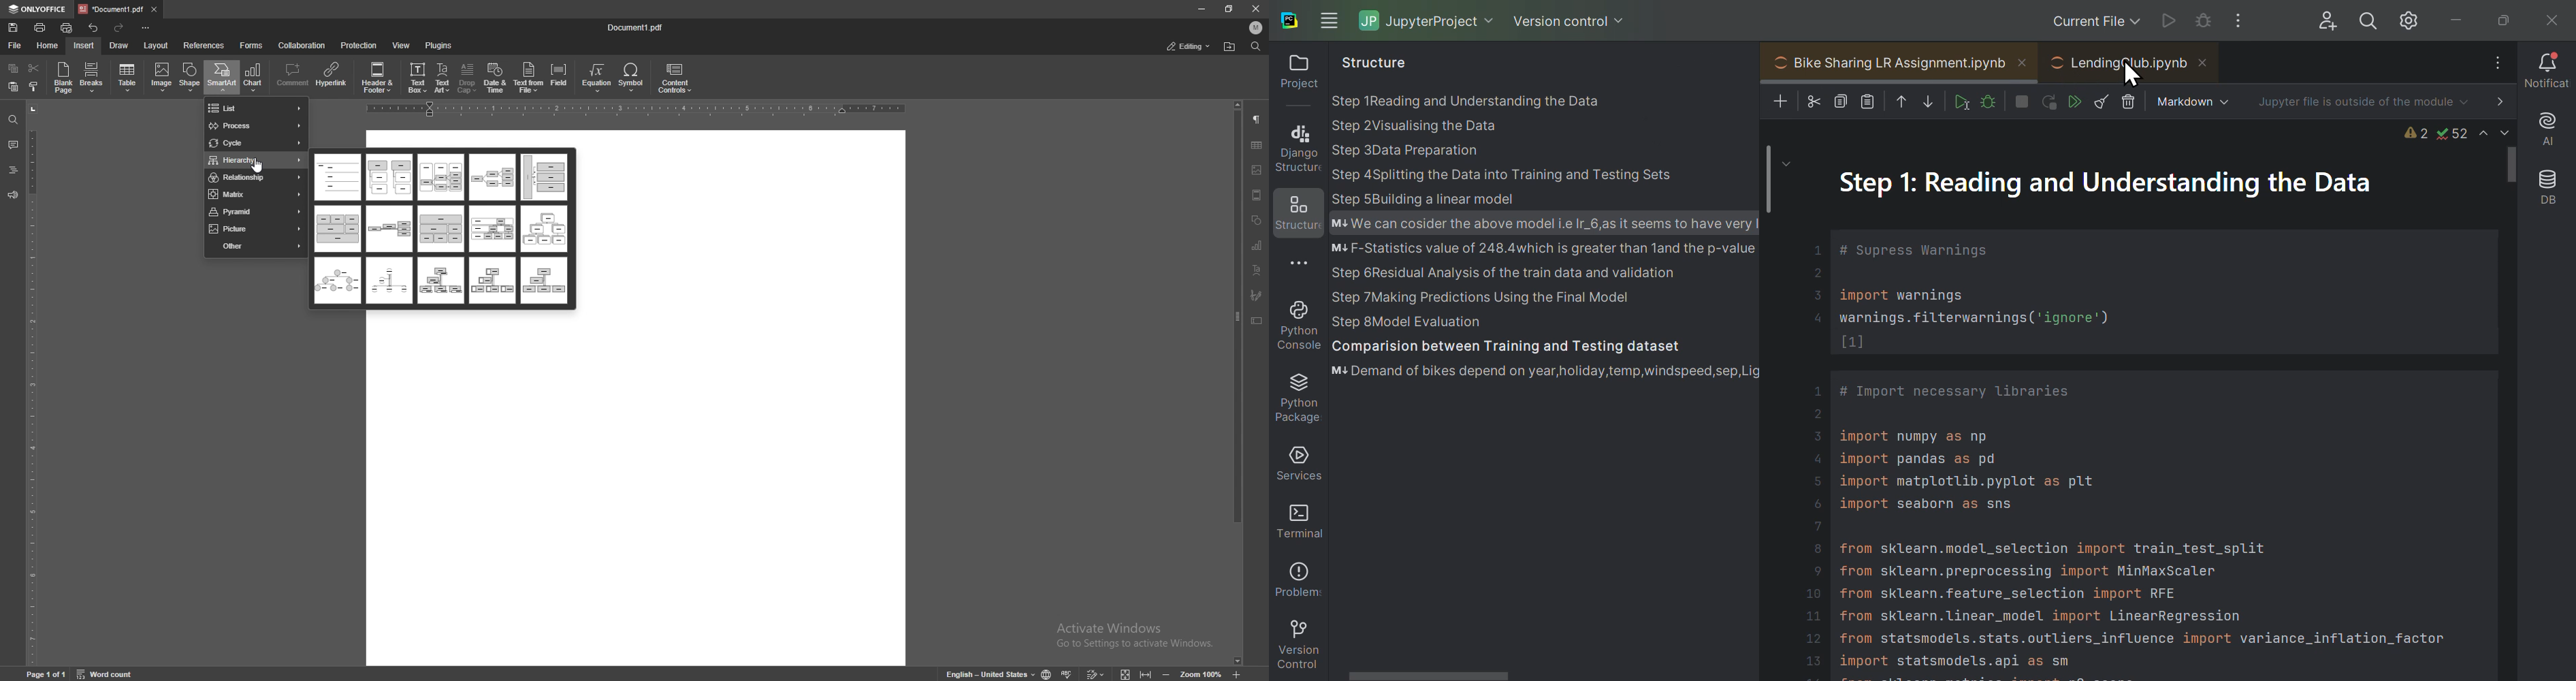  I want to click on signature, so click(1256, 295).